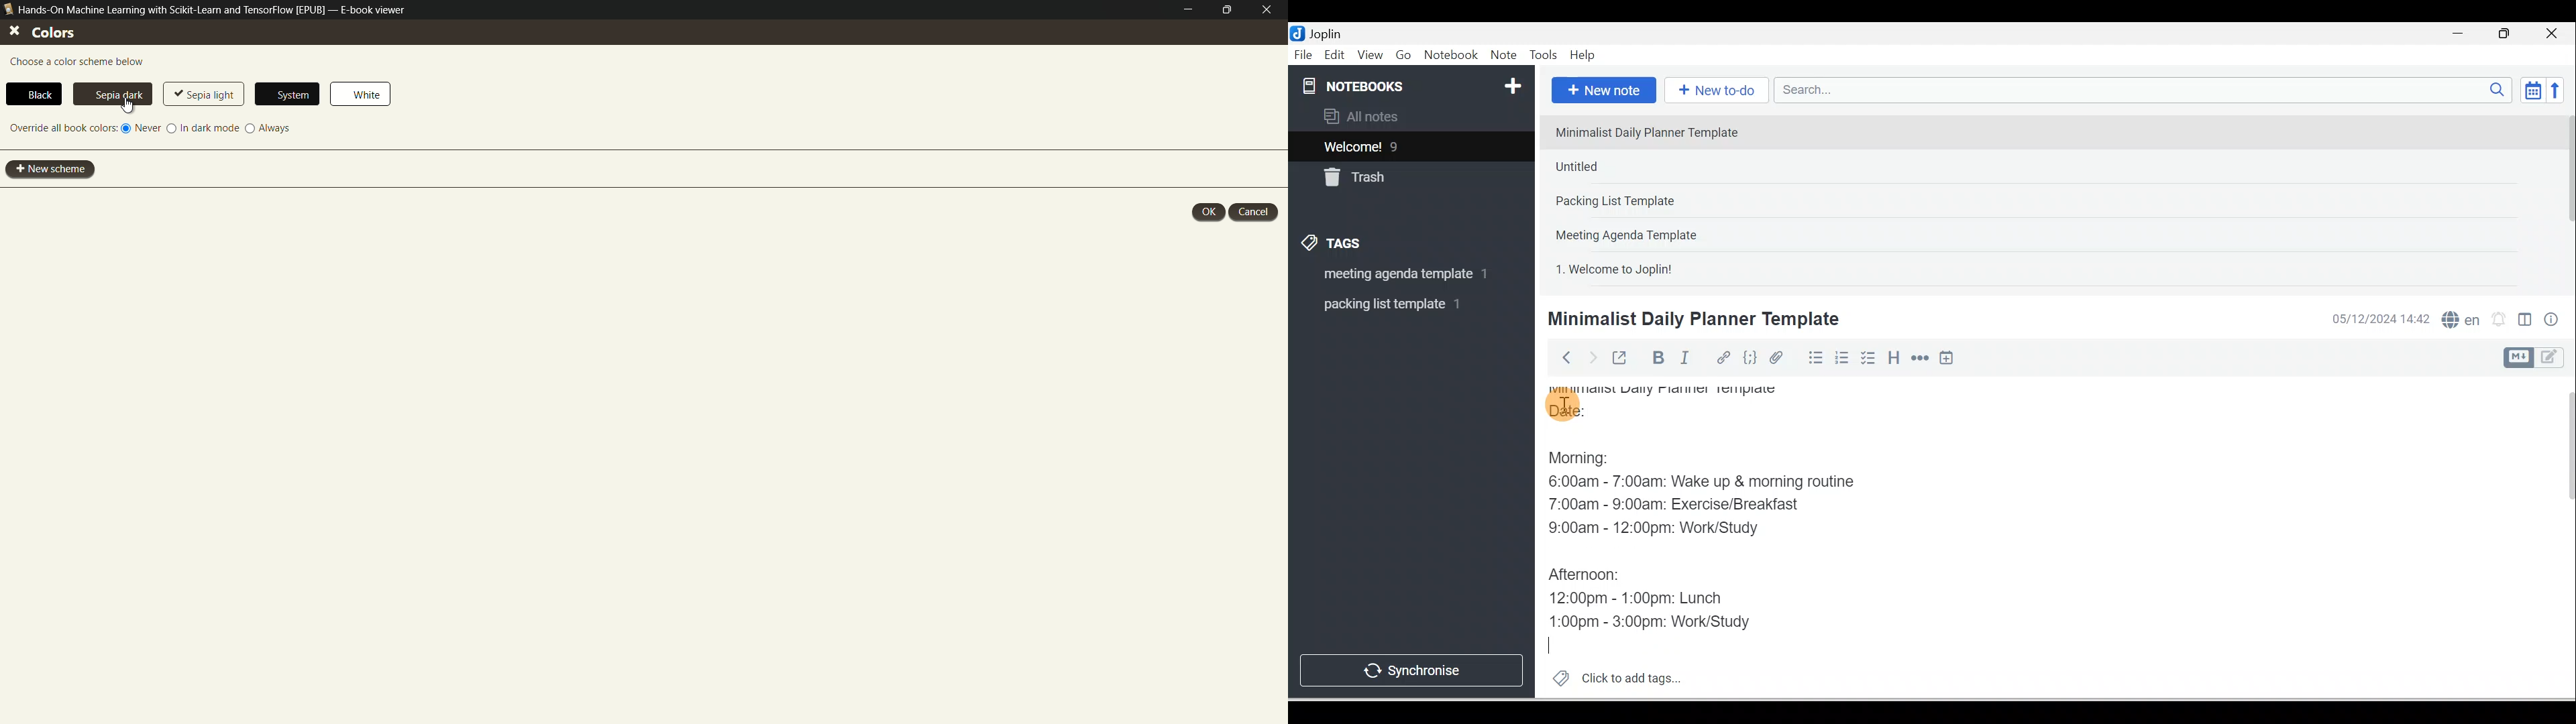  What do you see at coordinates (1687, 360) in the screenshot?
I see `Italic` at bounding box center [1687, 360].